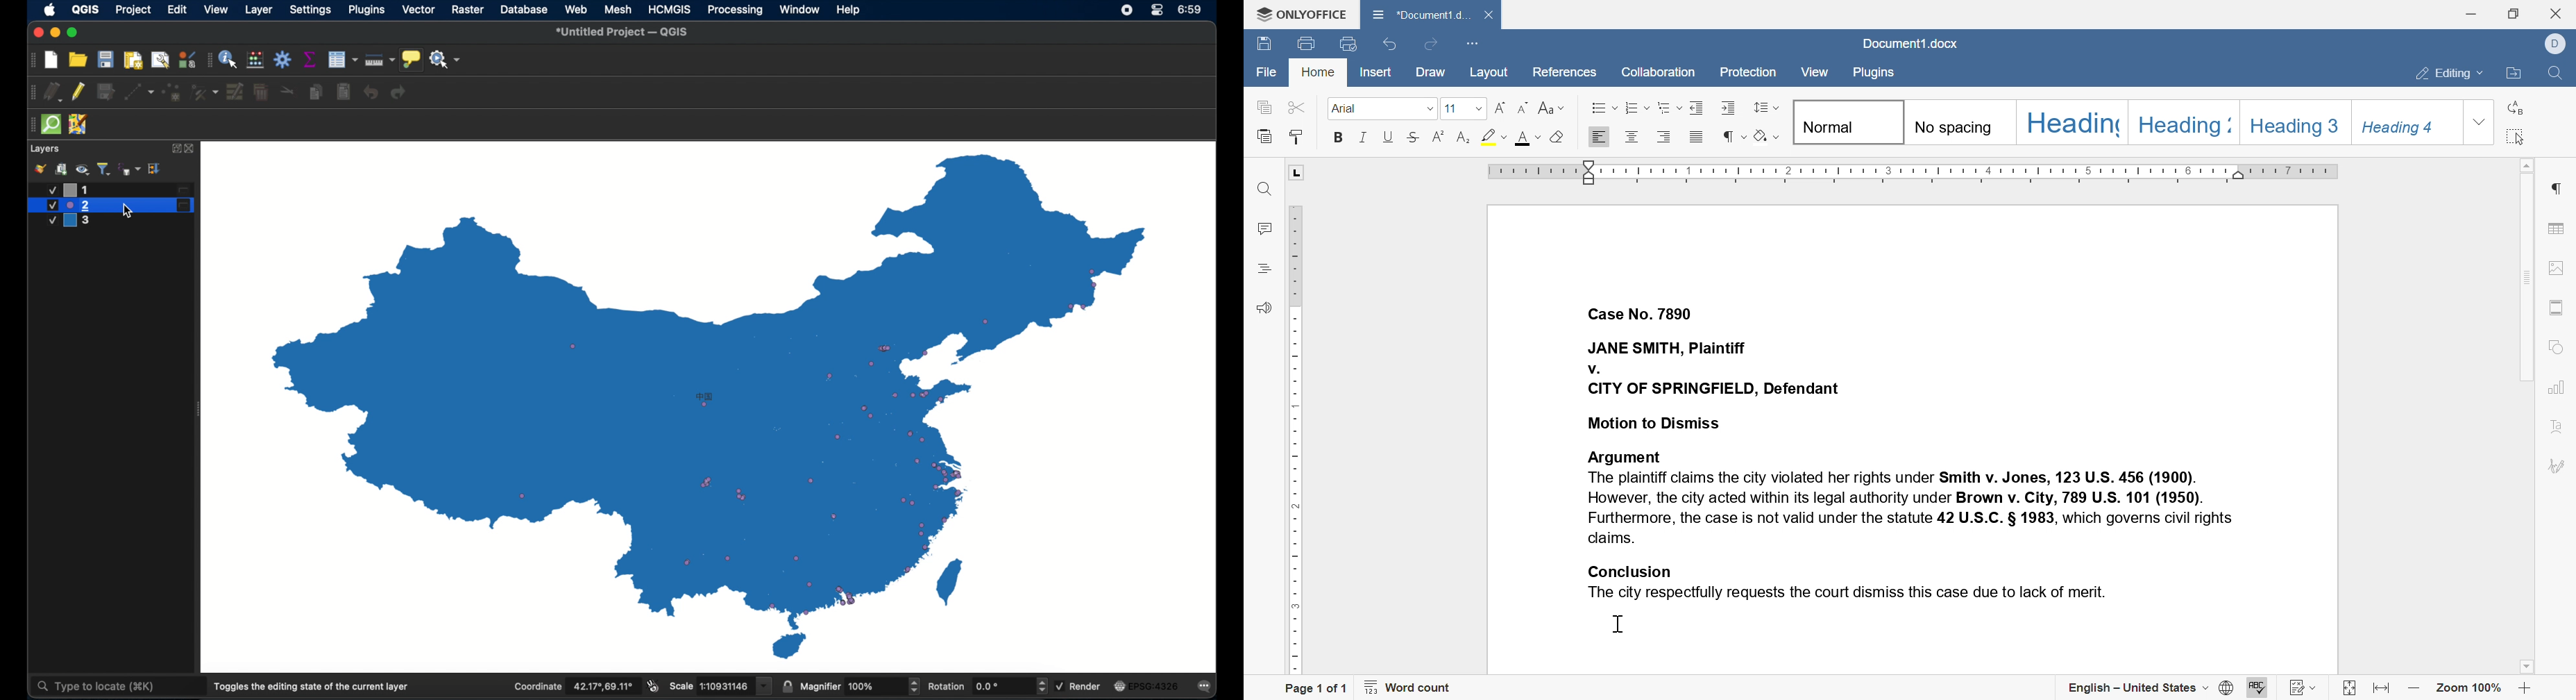 The width and height of the screenshot is (2576, 700). What do you see at coordinates (2554, 268) in the screenshot?
I see `image settings` at bounding box center [2554, 268].